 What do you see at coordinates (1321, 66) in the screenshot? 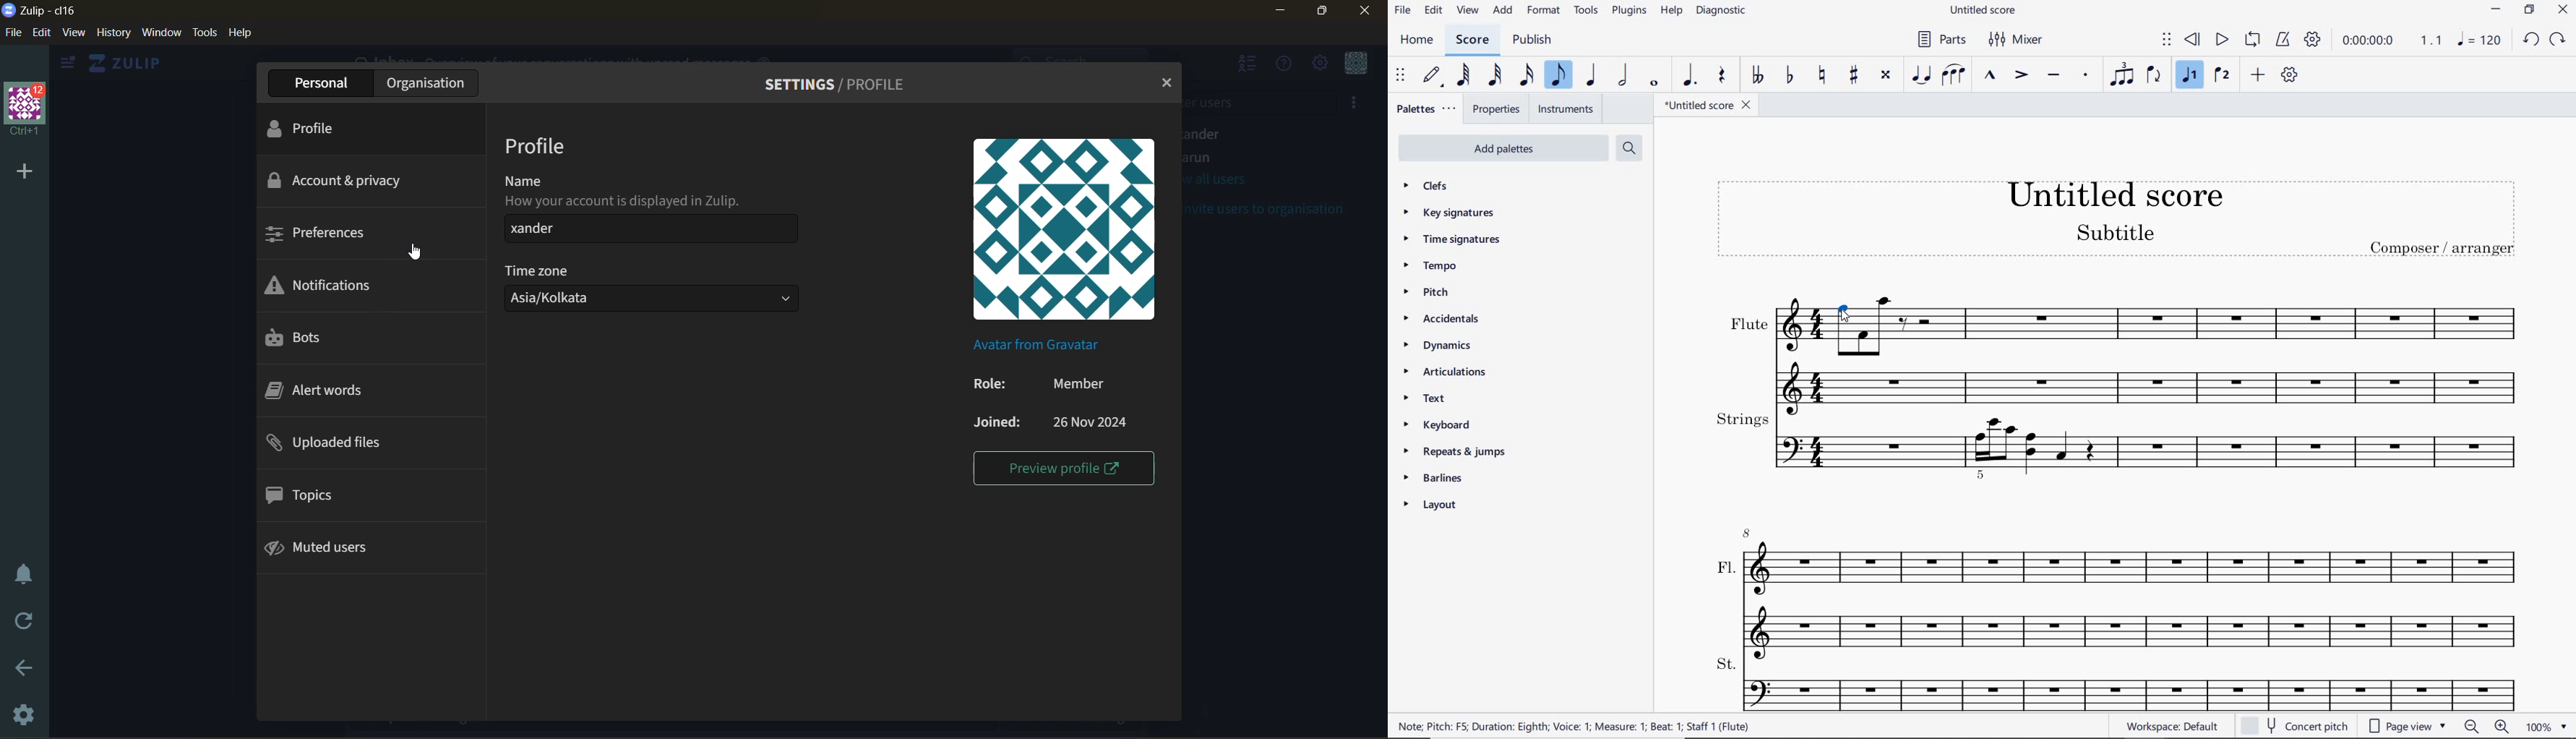
I see `main menu` at bounding box center [1321, 66].